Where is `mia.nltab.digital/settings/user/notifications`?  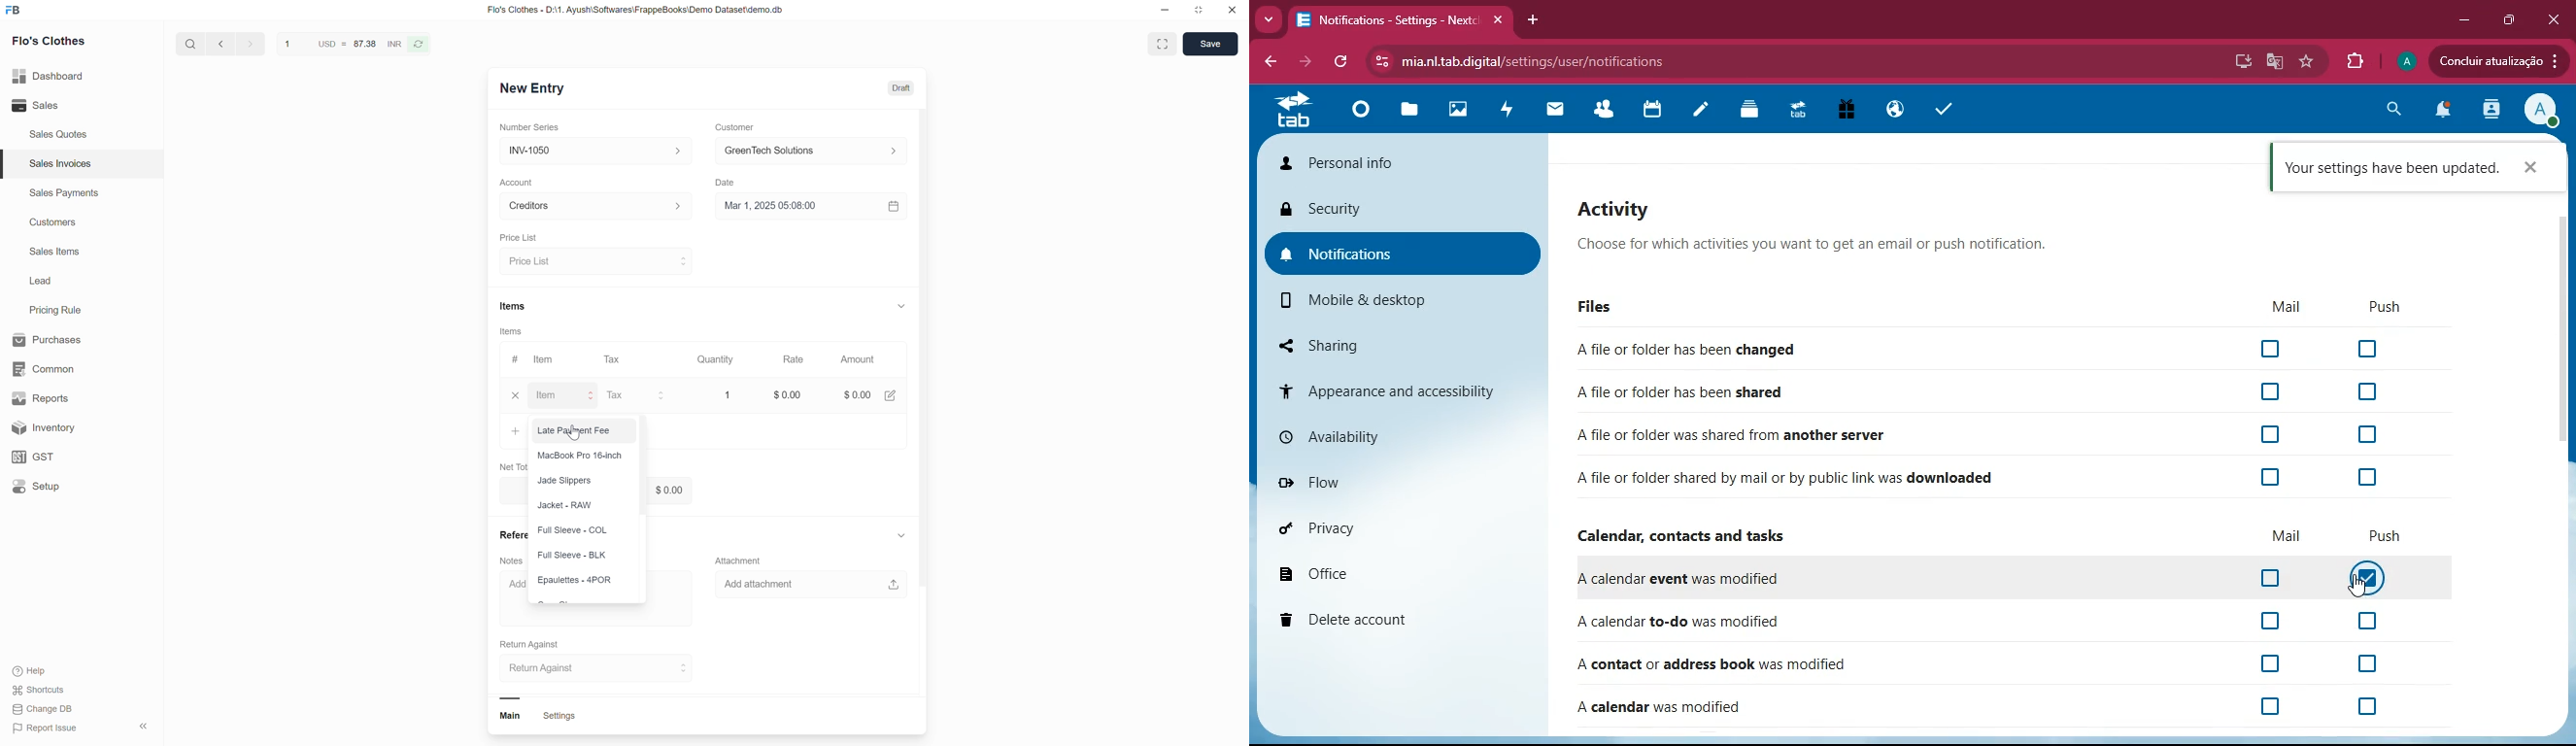
mia.nltab.digital/settings/user/notifications is located at coordinates (1541, 60).